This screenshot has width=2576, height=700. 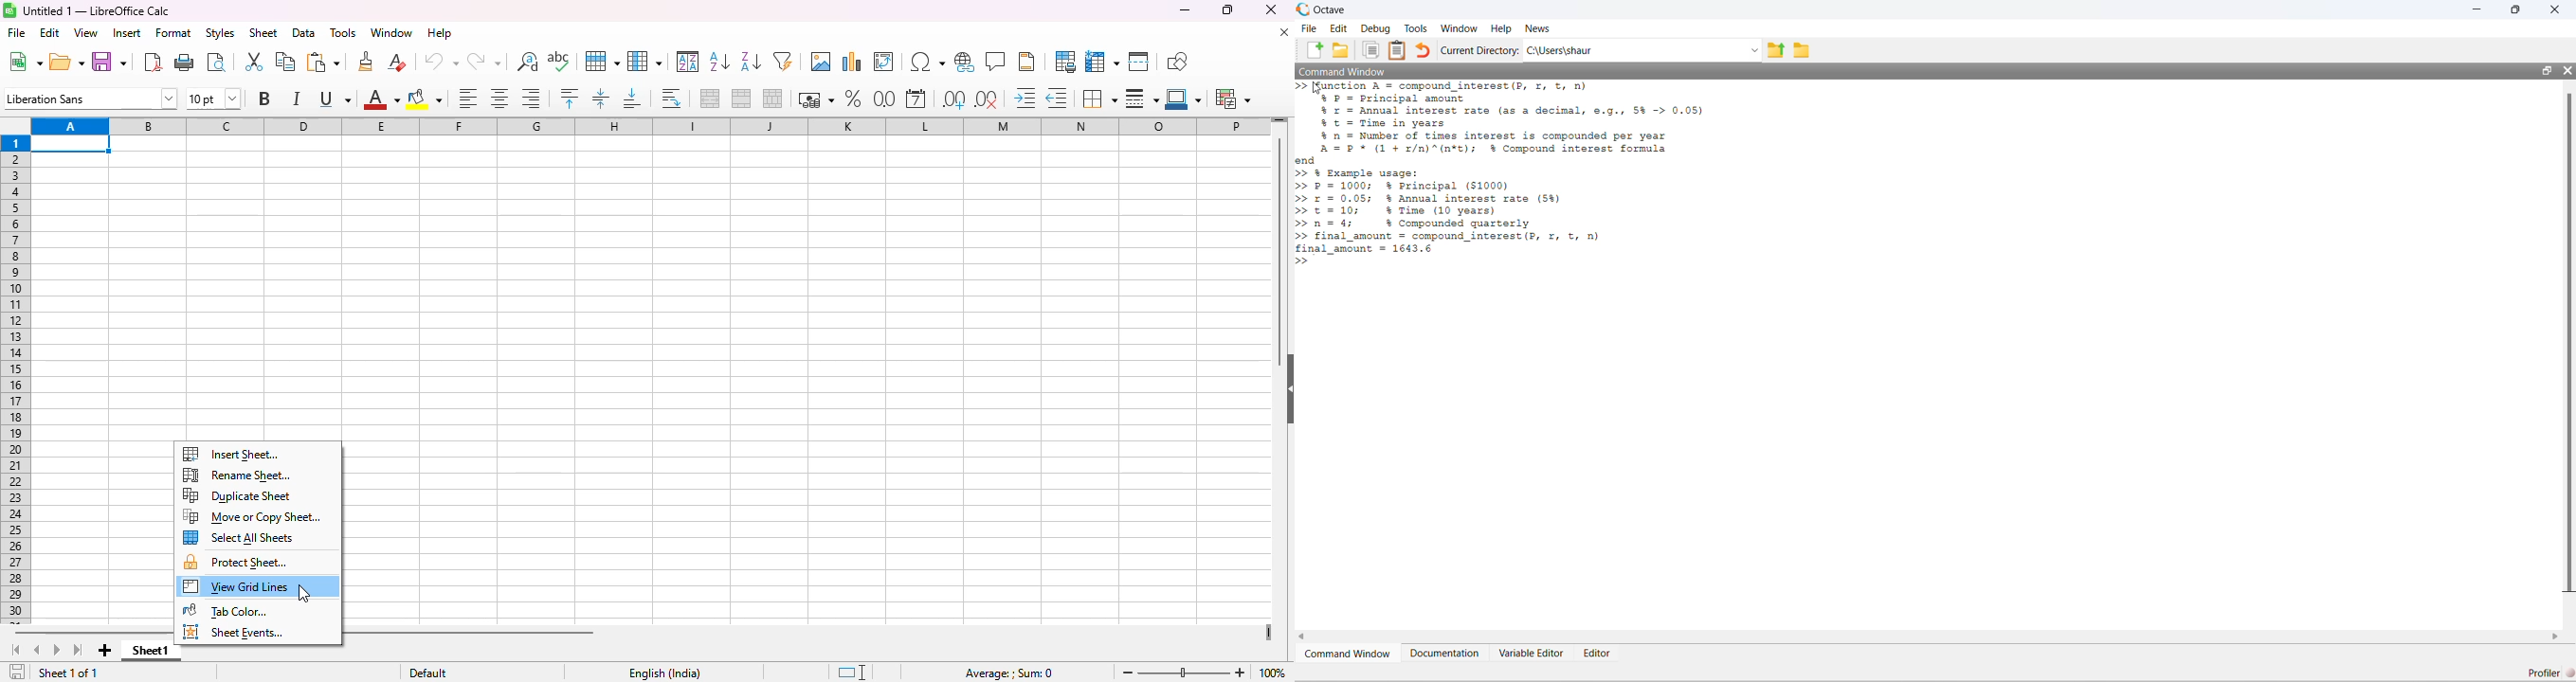 I want to click on define print area, so click(x=1065, y=62).